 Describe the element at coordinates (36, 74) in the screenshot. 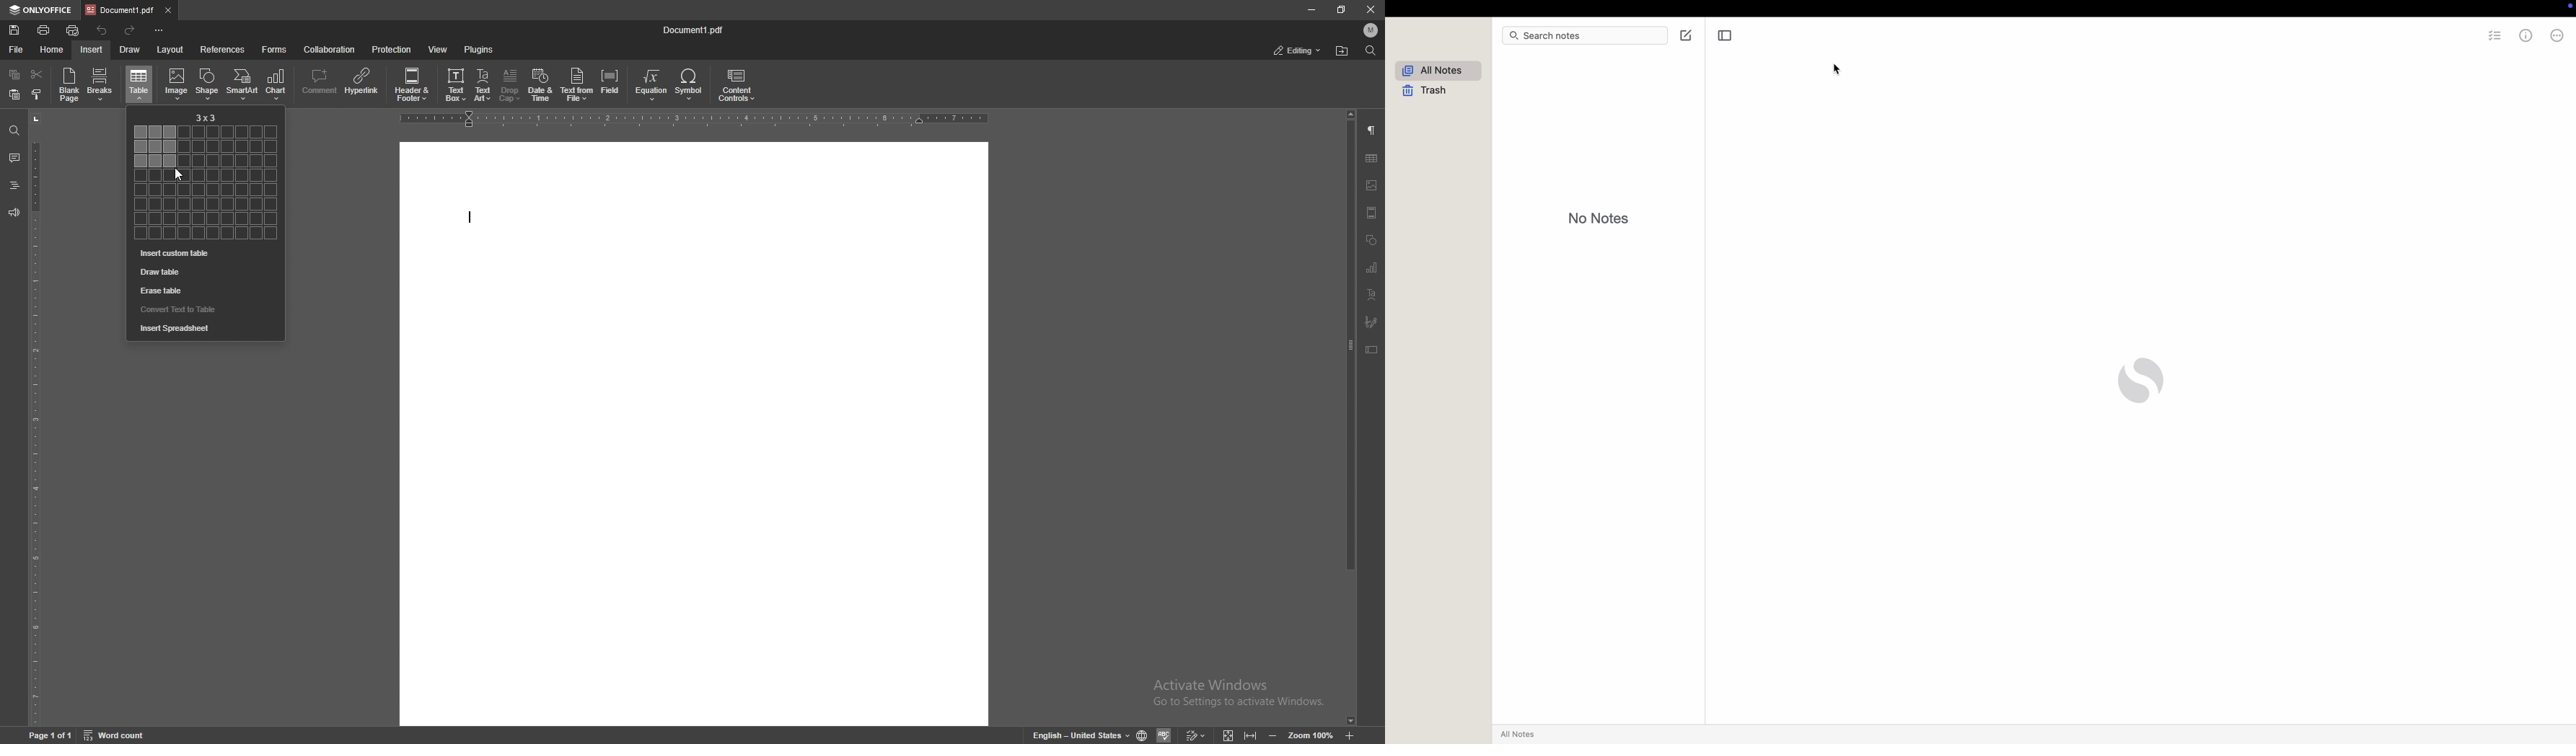

I see `cut` at that location.